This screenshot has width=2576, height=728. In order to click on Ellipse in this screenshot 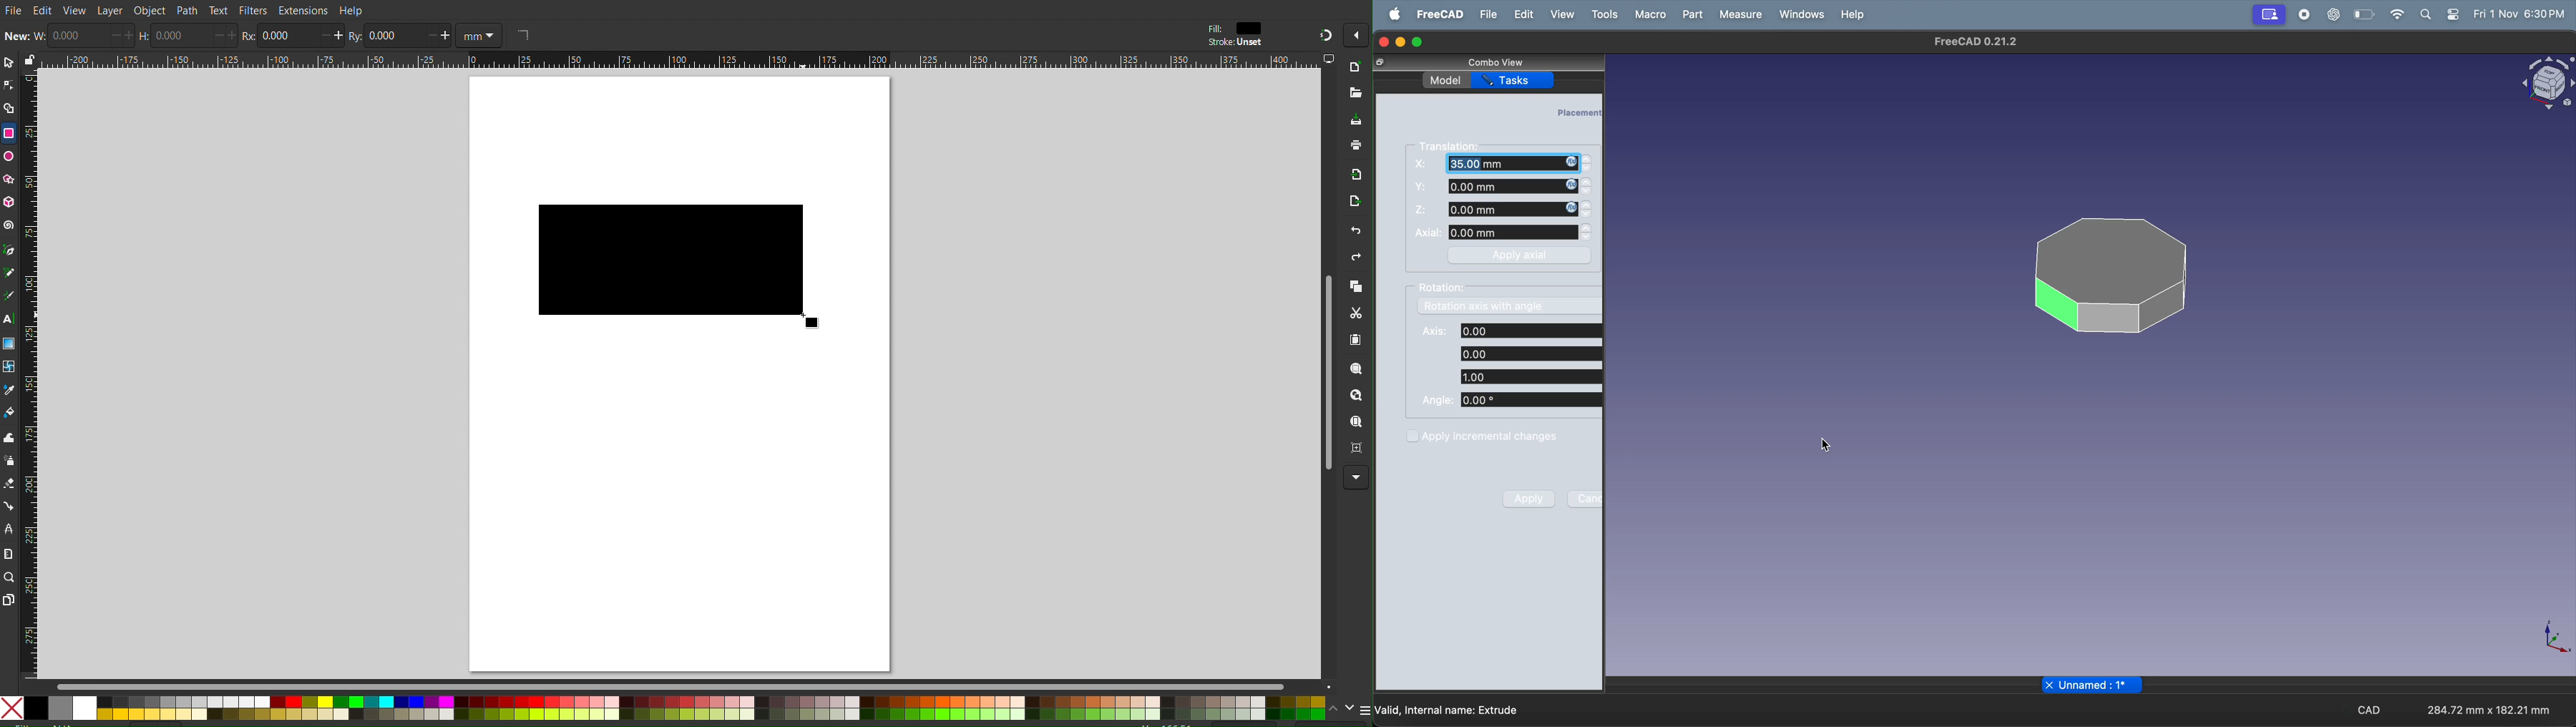, I will do `click(9, 157)`.